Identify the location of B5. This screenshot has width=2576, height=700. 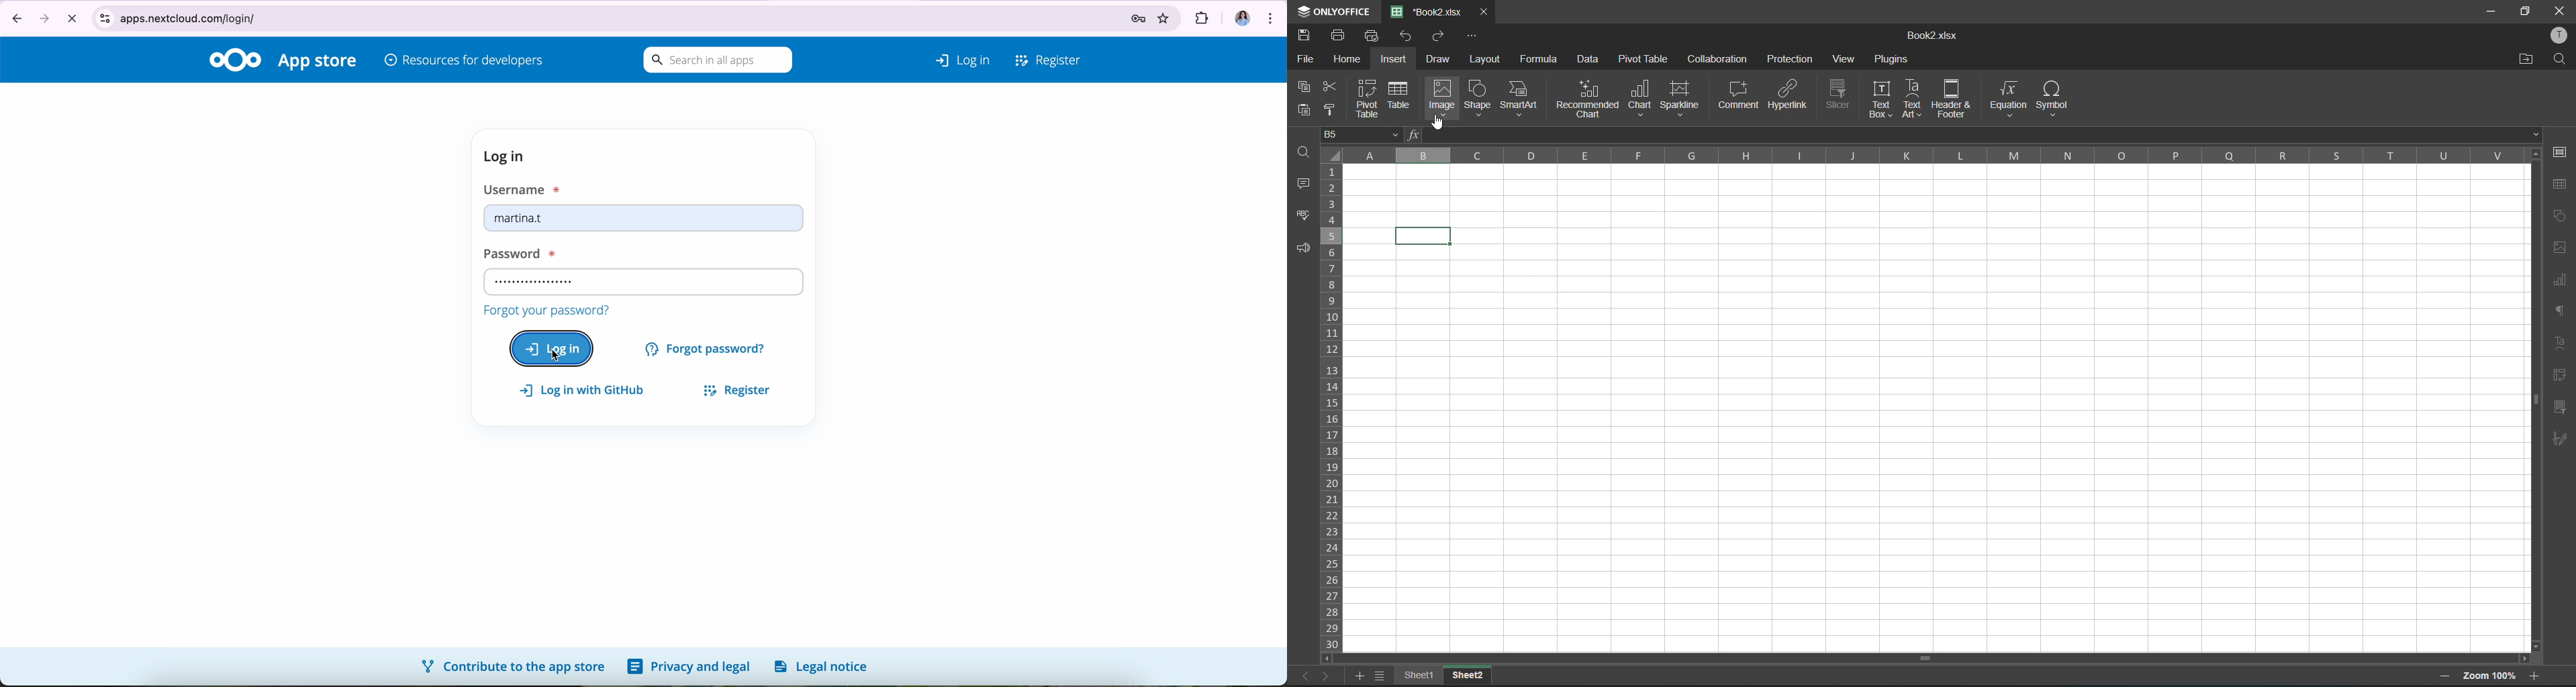
(1358, 135).